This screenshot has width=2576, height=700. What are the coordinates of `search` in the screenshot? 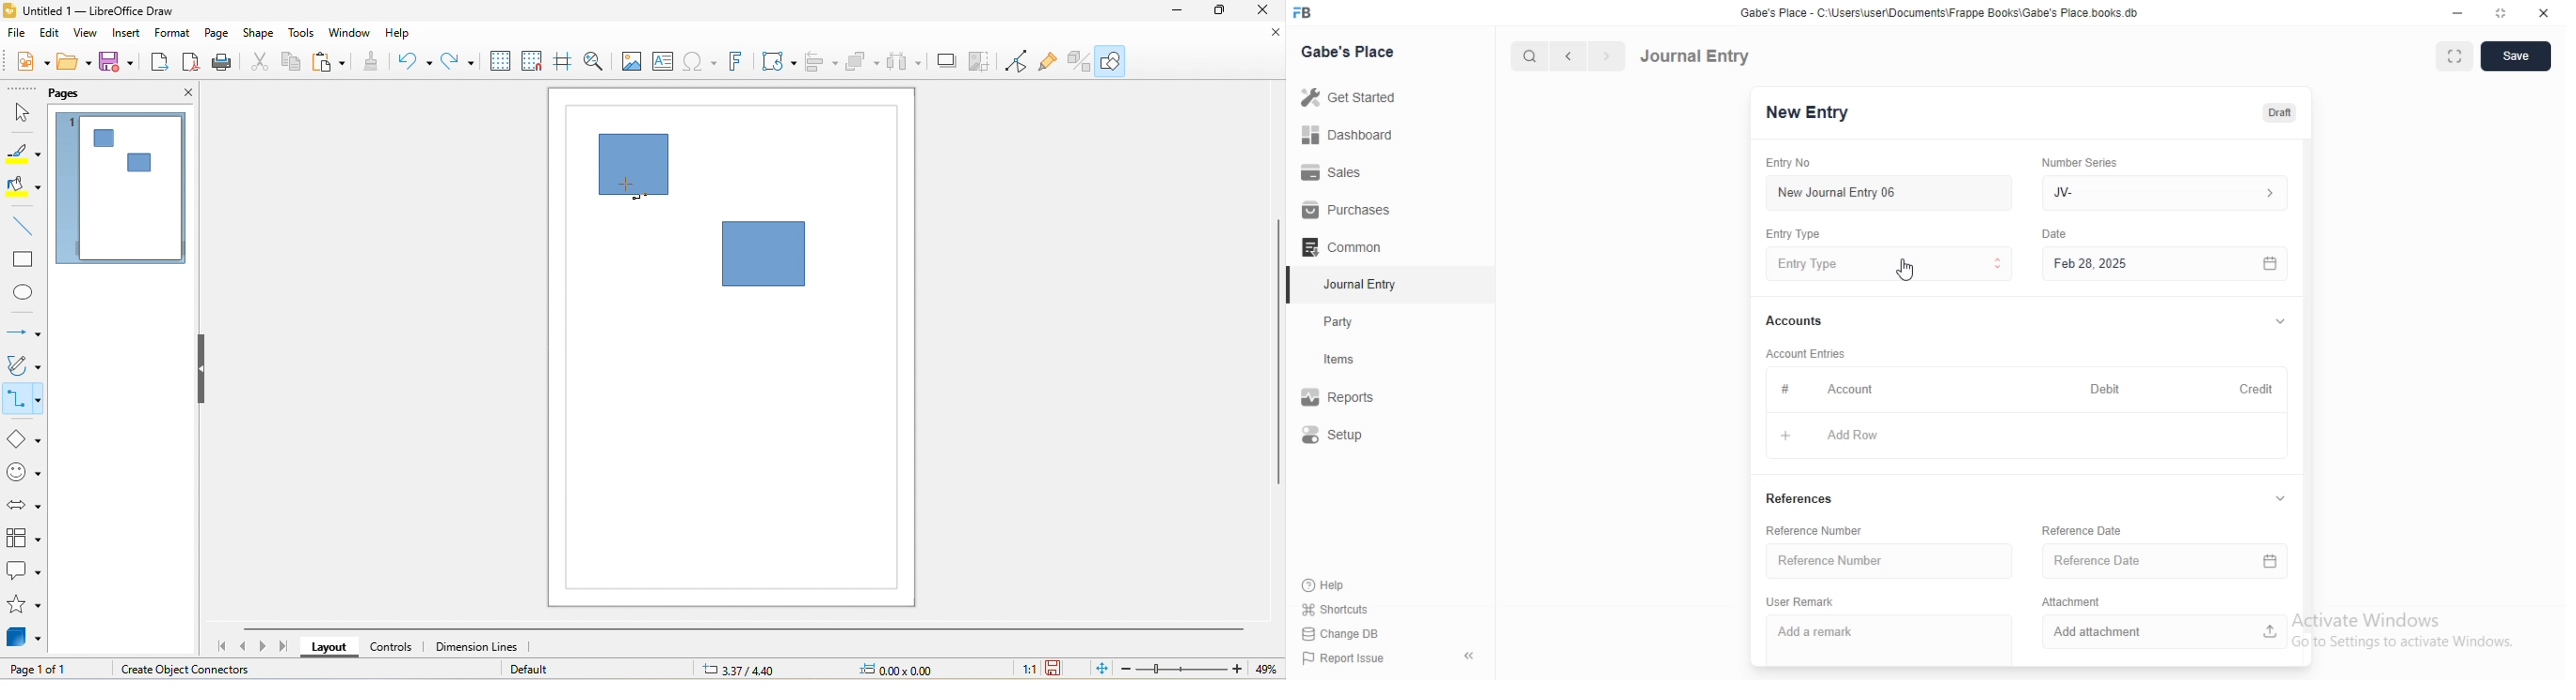 It's located at (1531, 56).